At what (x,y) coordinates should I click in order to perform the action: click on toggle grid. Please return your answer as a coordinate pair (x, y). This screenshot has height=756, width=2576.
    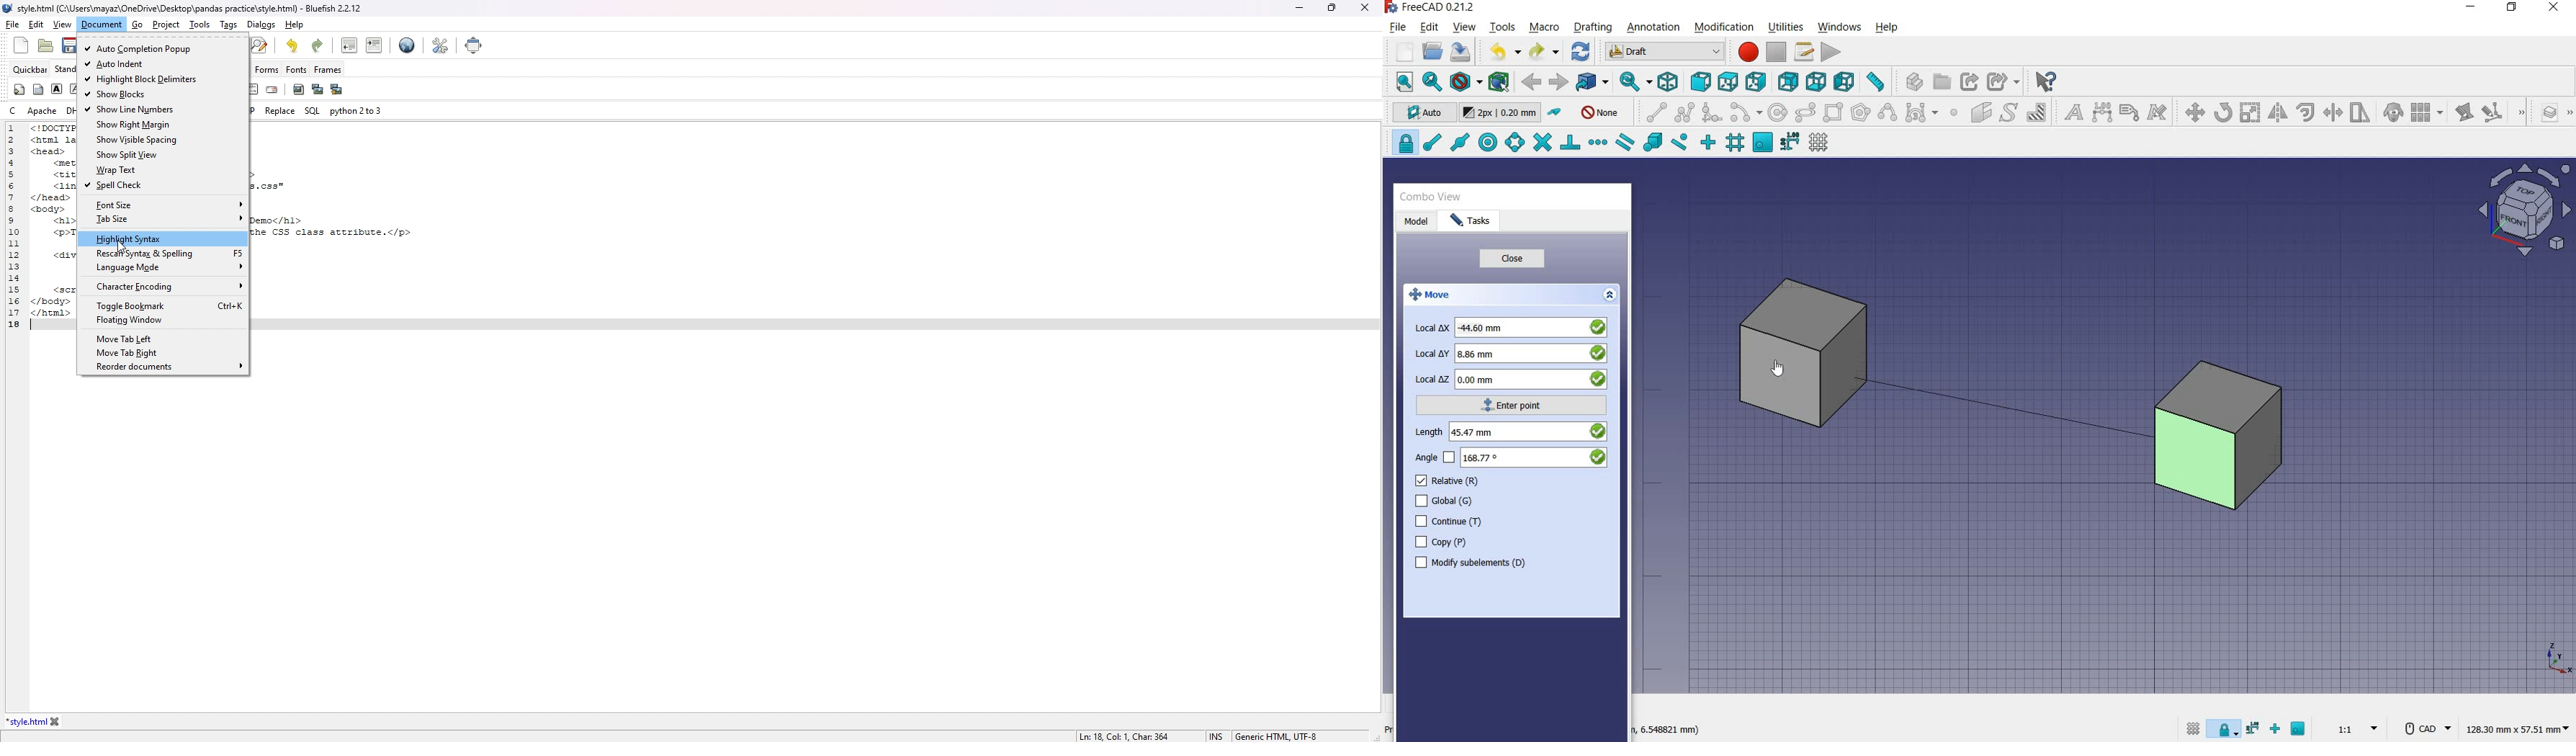
    Looking at the image, I should click on (2193, 730).